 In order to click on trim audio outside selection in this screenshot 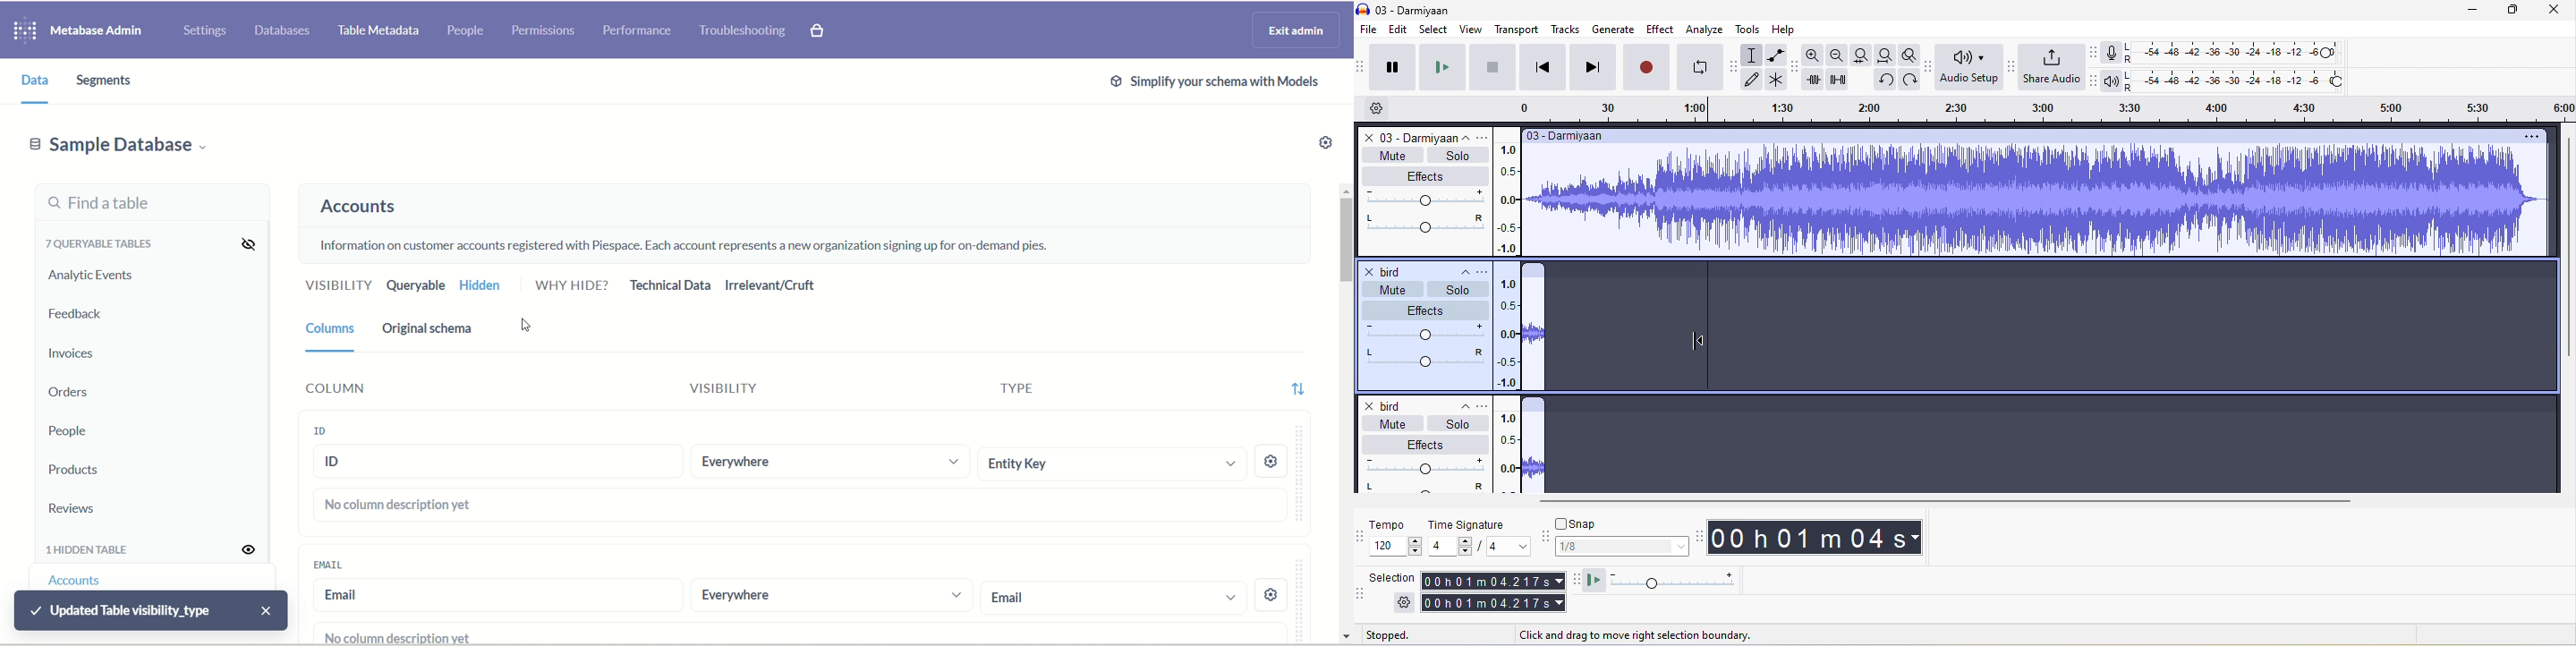, I will do `click(1817, 80)`.